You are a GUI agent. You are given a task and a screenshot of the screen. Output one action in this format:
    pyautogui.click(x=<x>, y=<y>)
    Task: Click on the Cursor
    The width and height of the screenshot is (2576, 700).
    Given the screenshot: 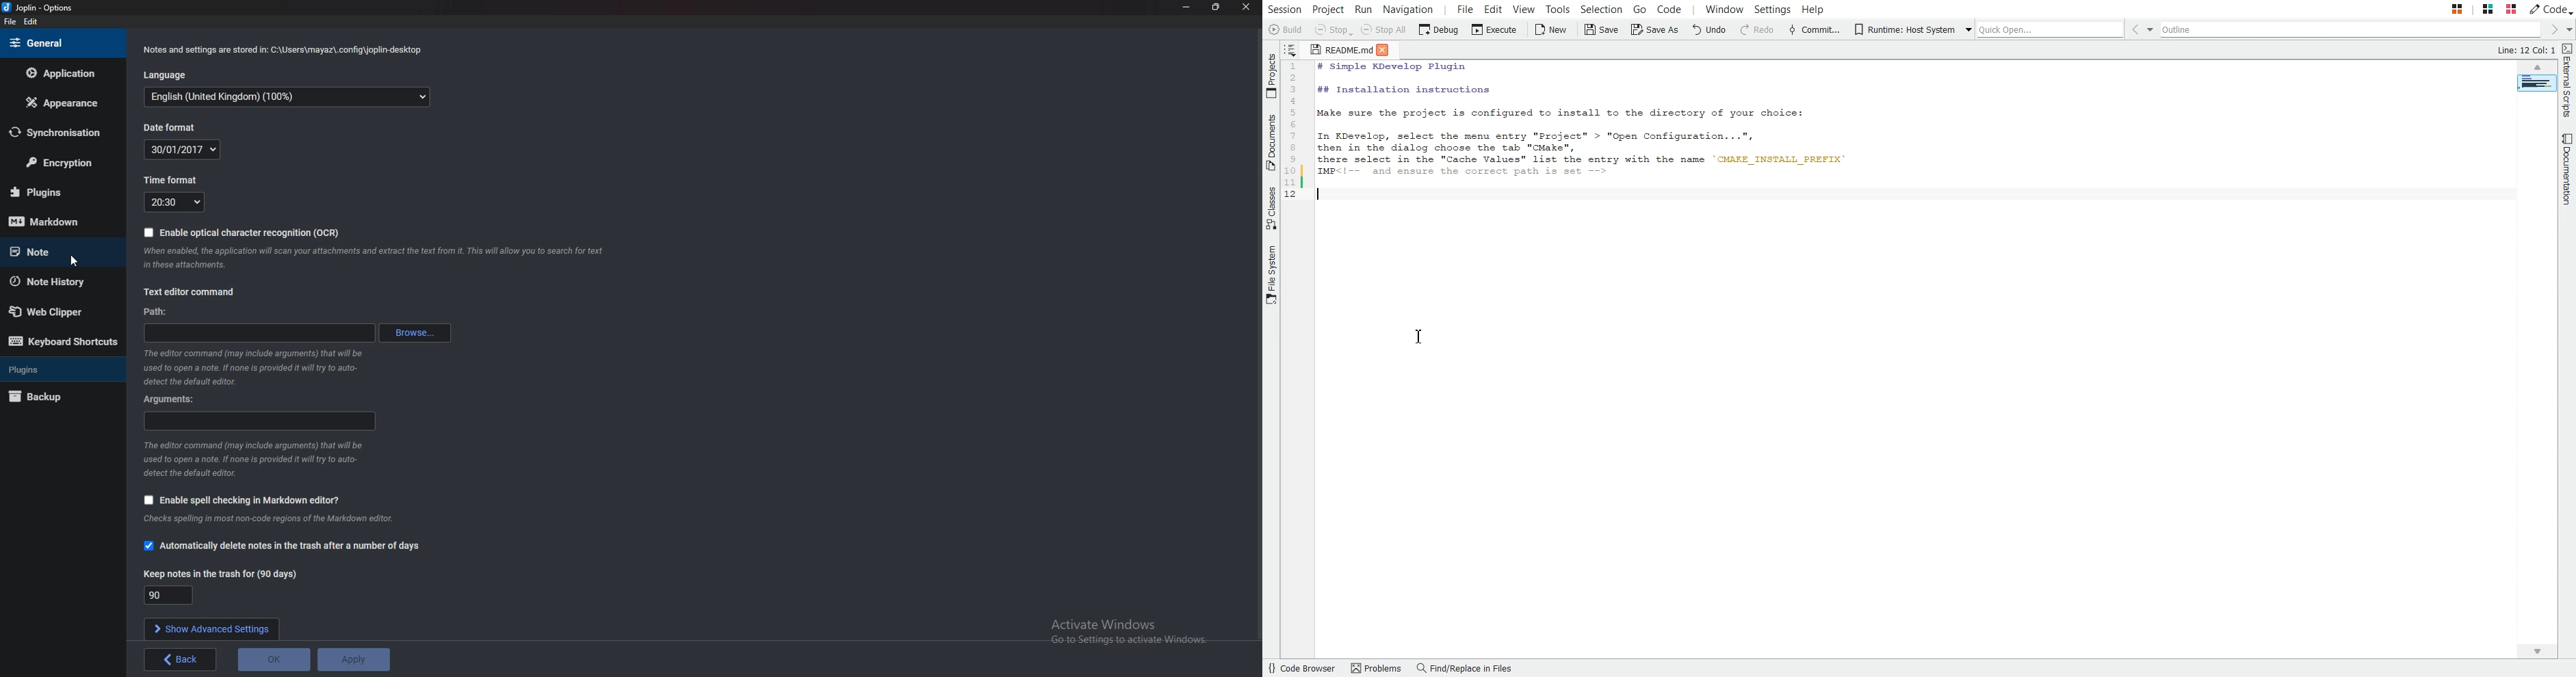 What is the action you would take?
    pyautogui.click(x=77, y=262)
    